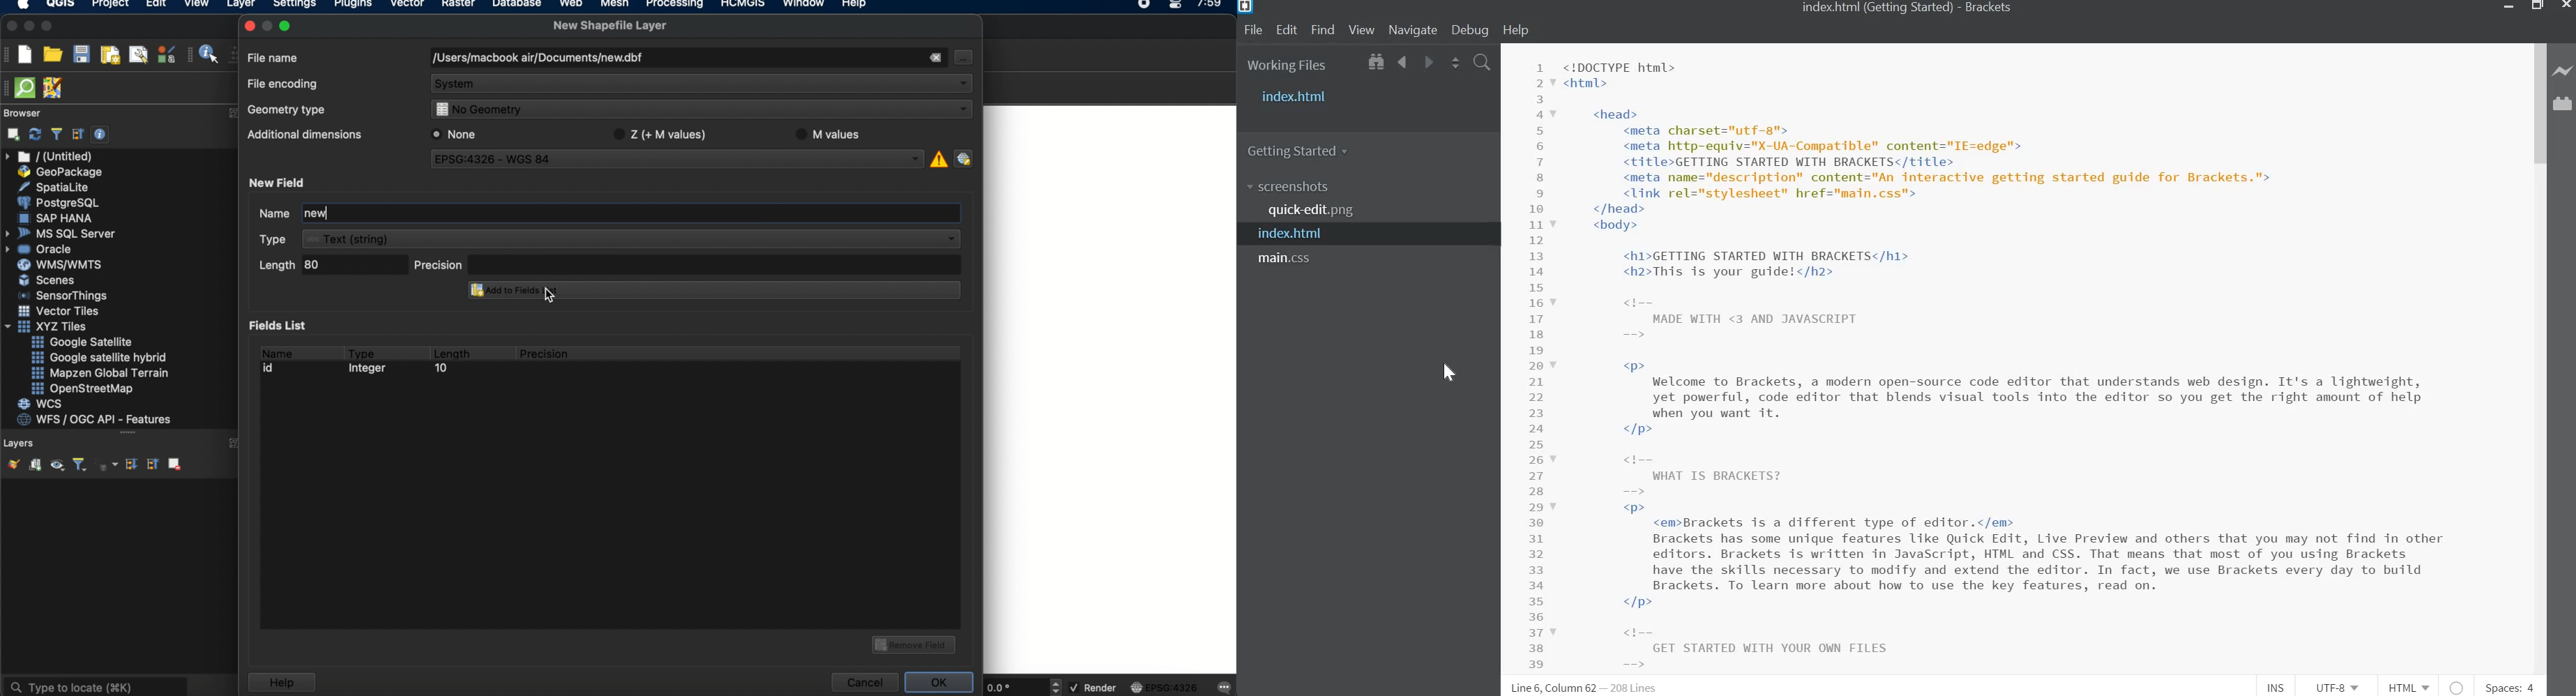  Describe the element at coordinates (108, 5) in the screenshot. I see `project` at that location.